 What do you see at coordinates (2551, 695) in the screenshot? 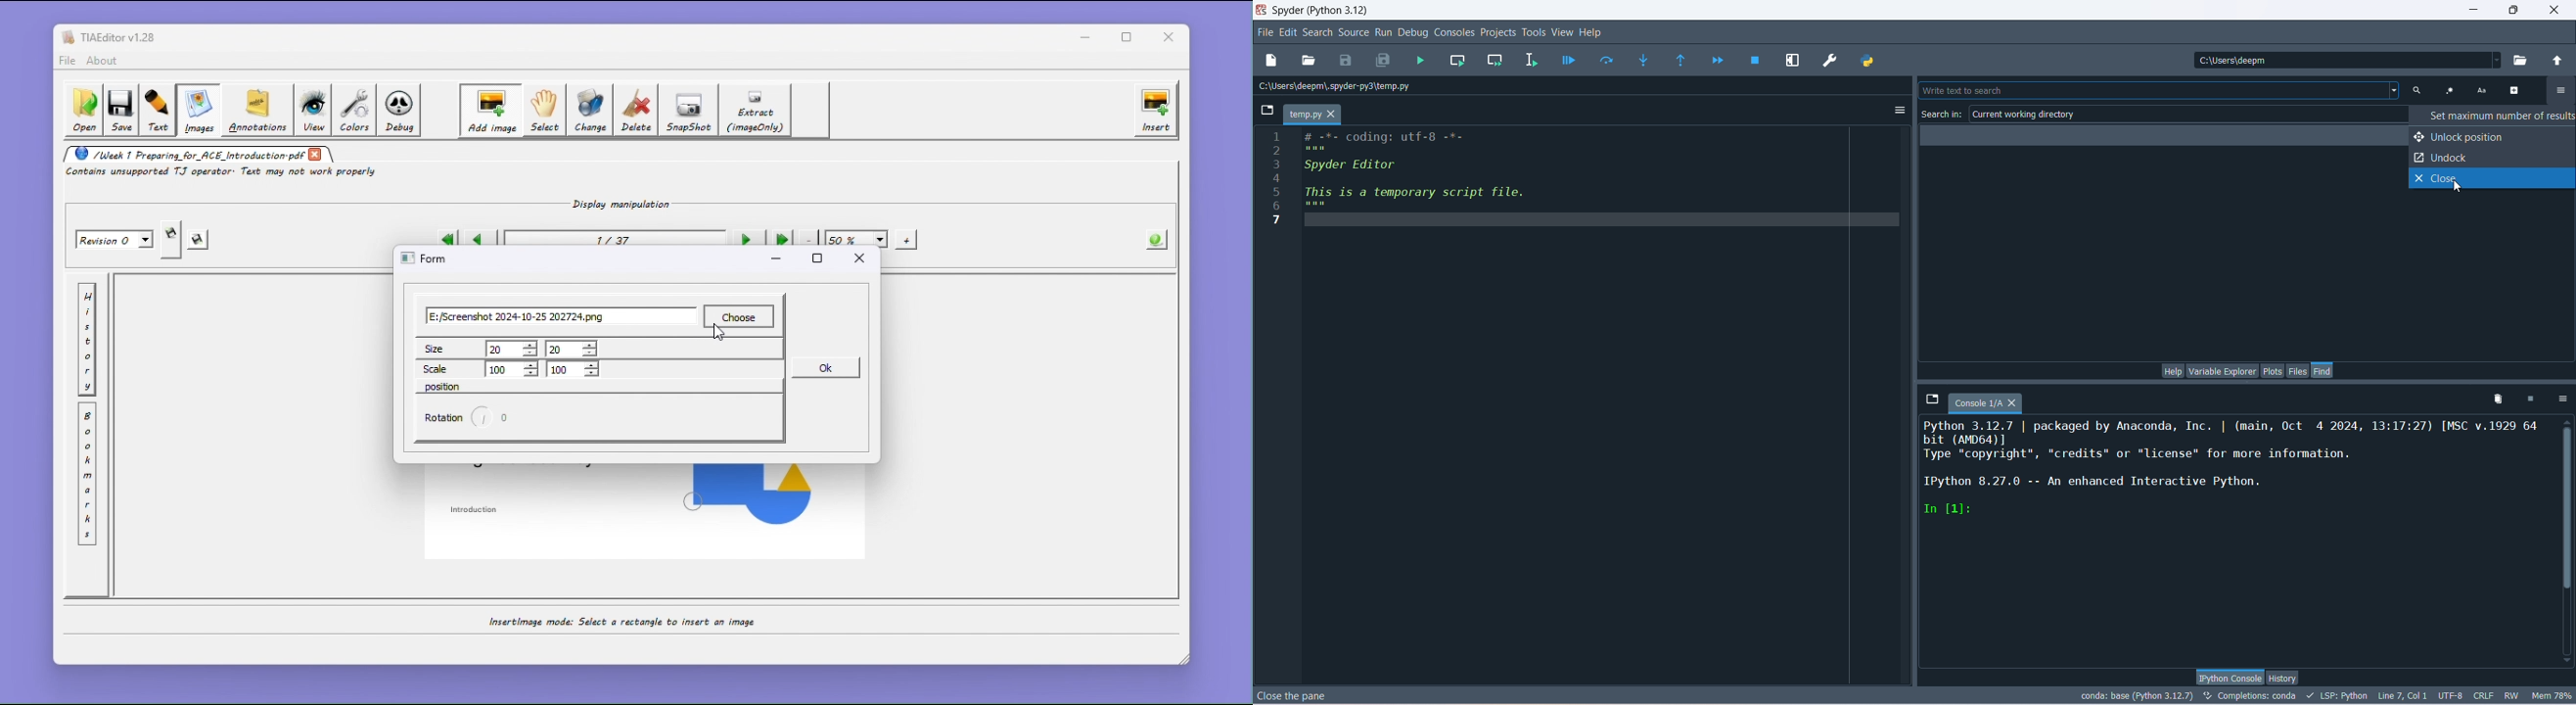
I see `Mem` at bounding box center [2551, 695].